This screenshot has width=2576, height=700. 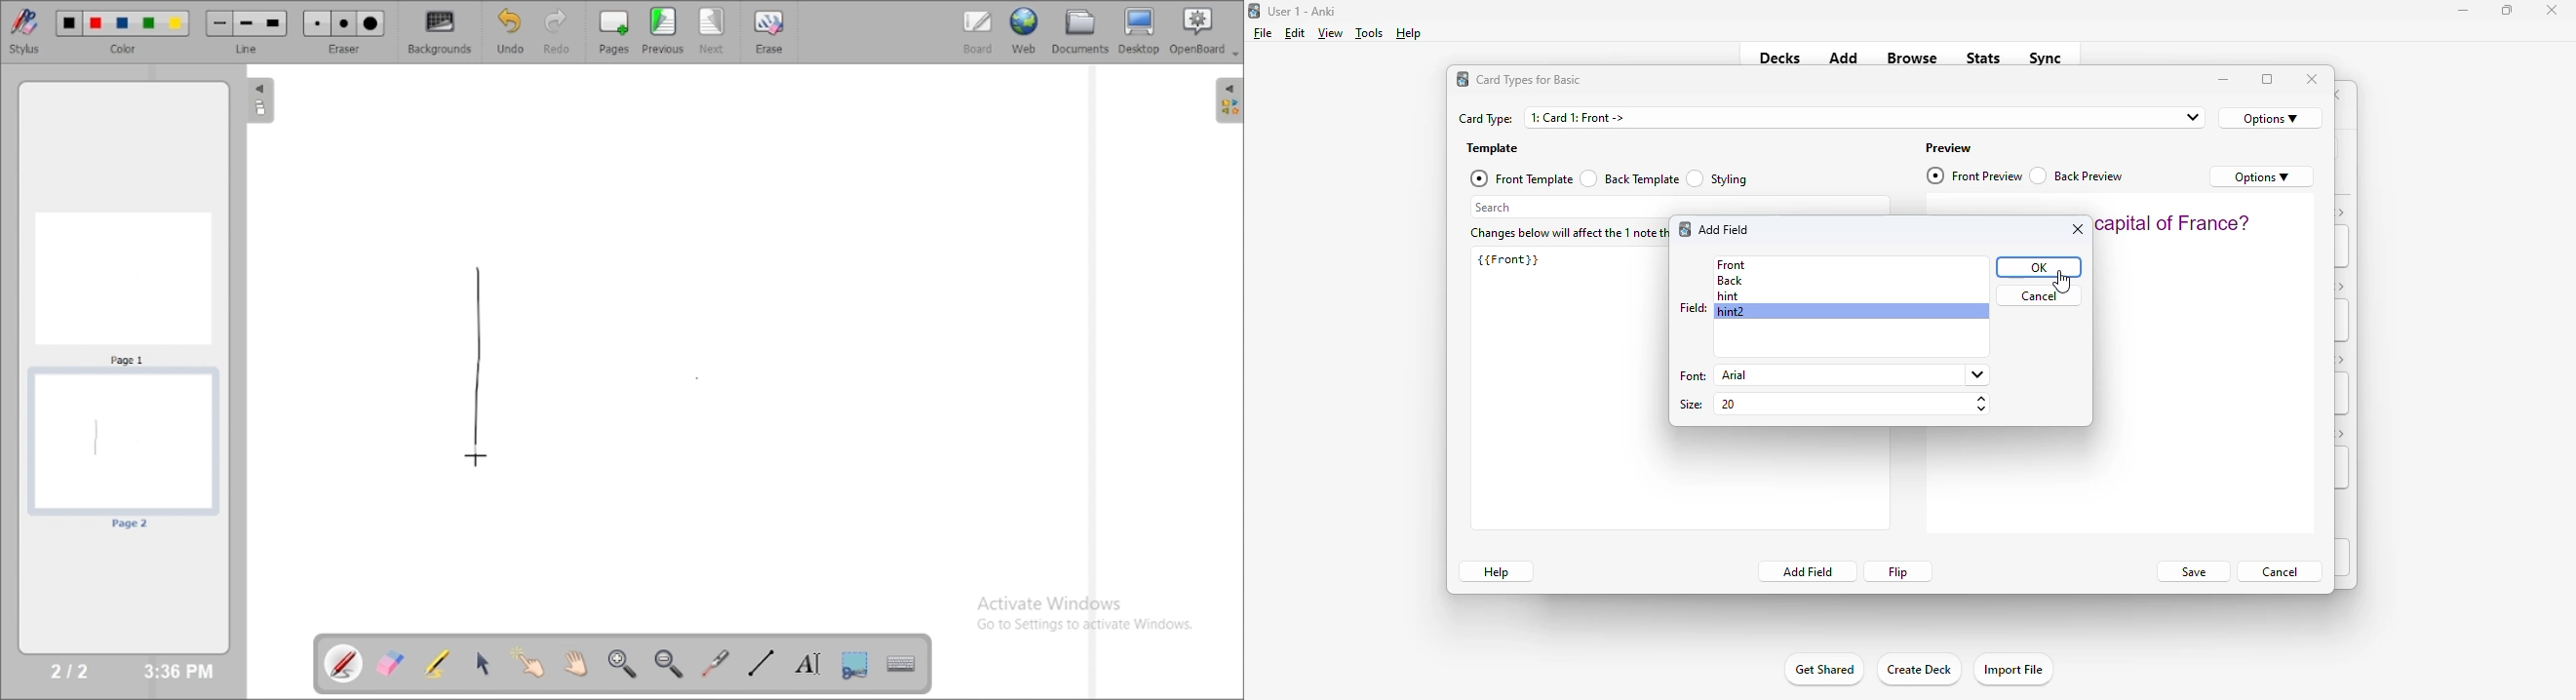 What do you see at coordinates (441, 32) in the screenshot?
I see `backgrounds` at bounding box center [441, 32].